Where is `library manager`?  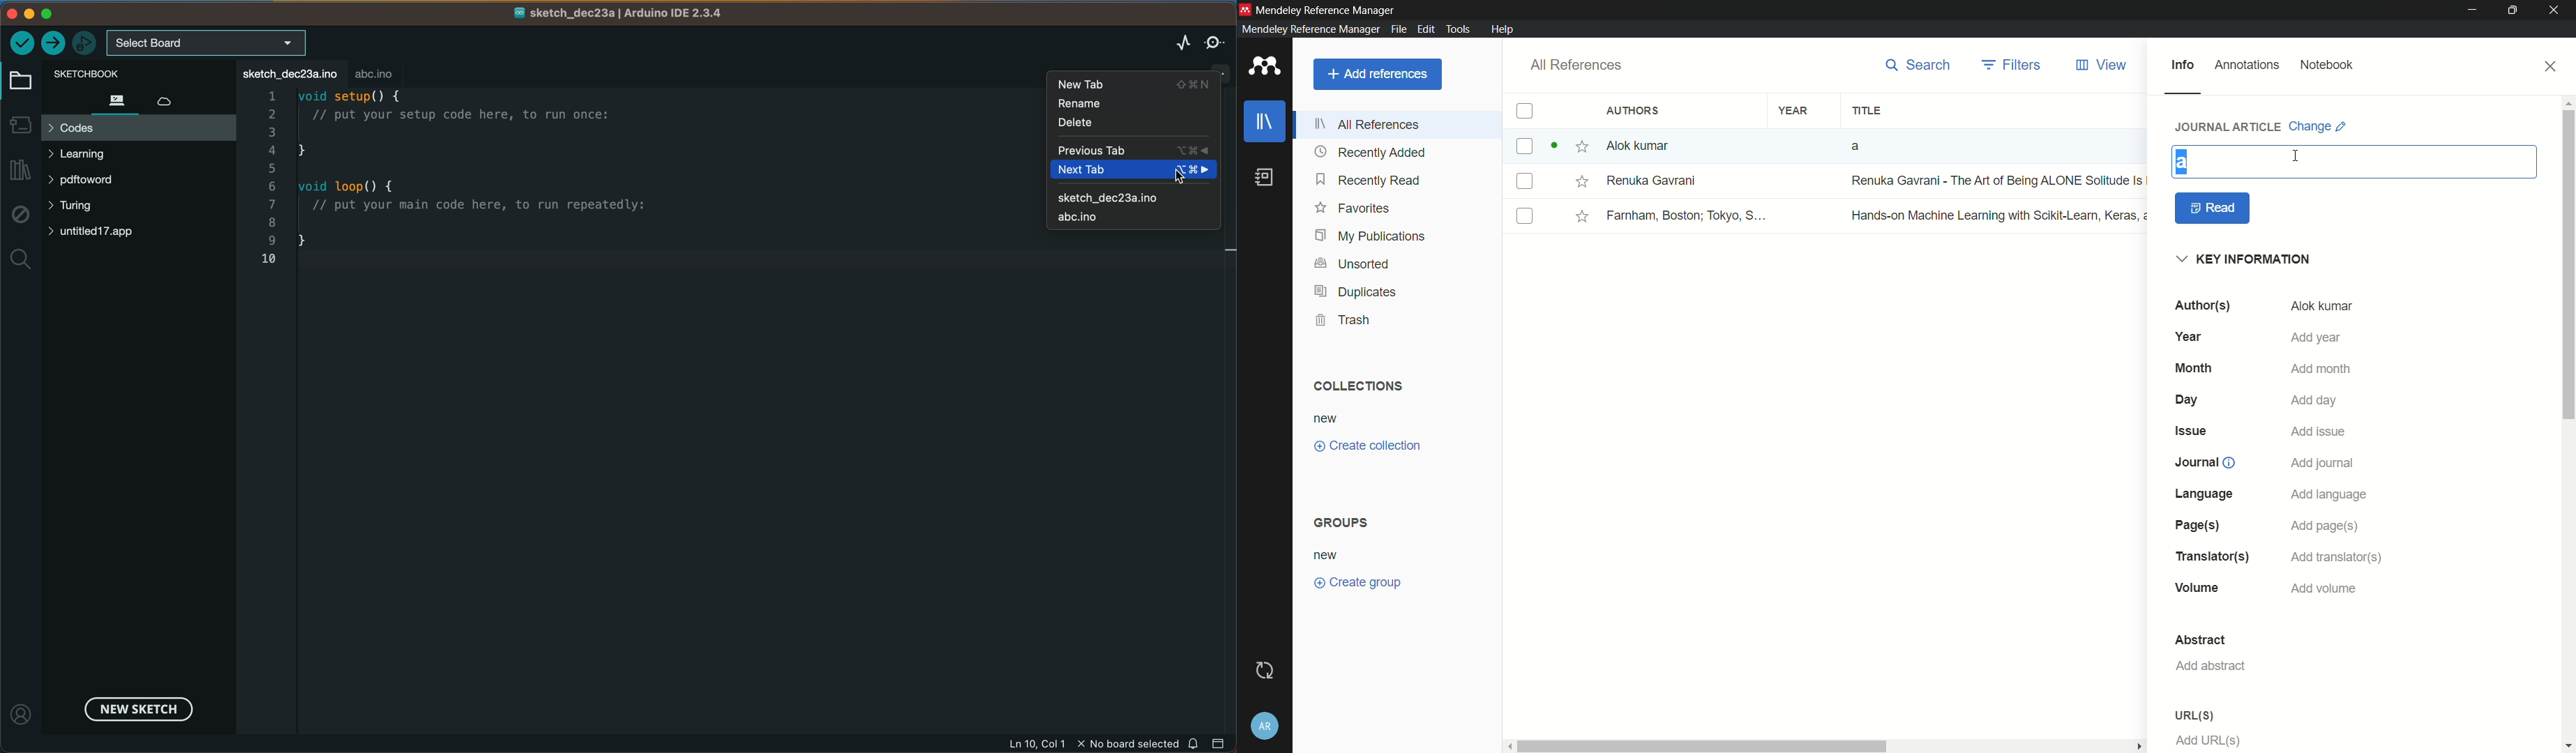 library manager is located at coordinates (19, 166).